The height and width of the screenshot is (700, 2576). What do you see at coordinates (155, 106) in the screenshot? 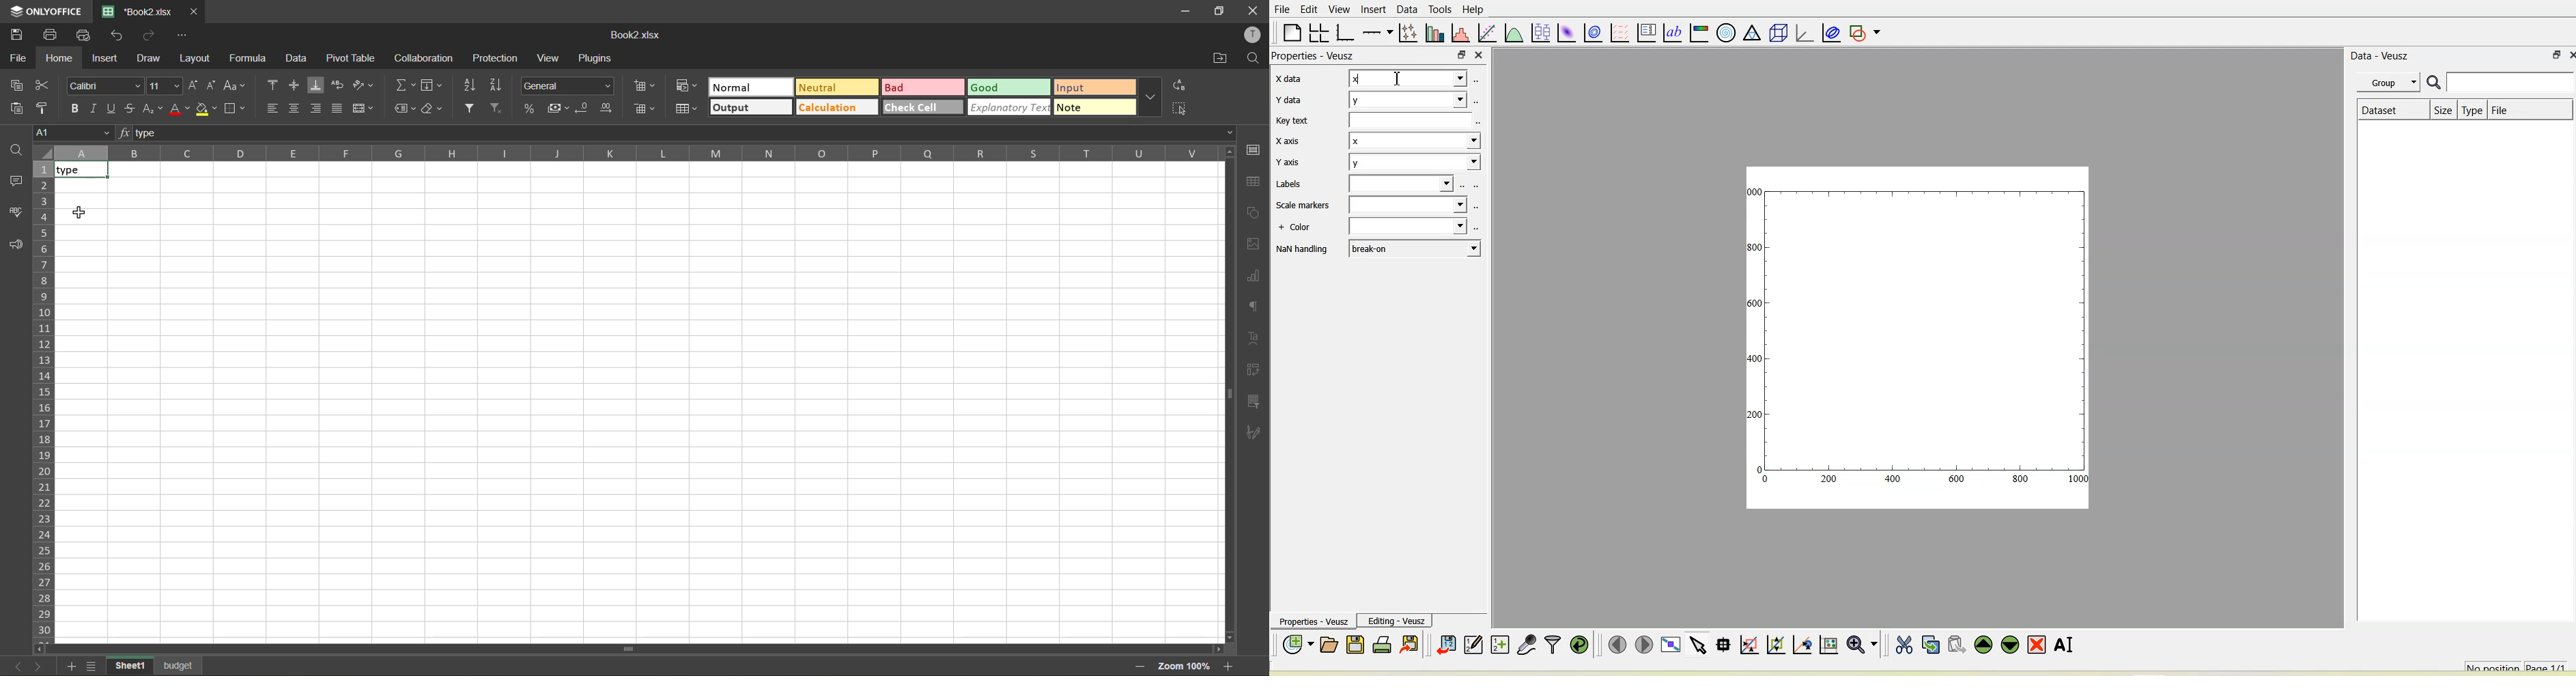
I see `sub/superscript` at bounding box center [155, 106].